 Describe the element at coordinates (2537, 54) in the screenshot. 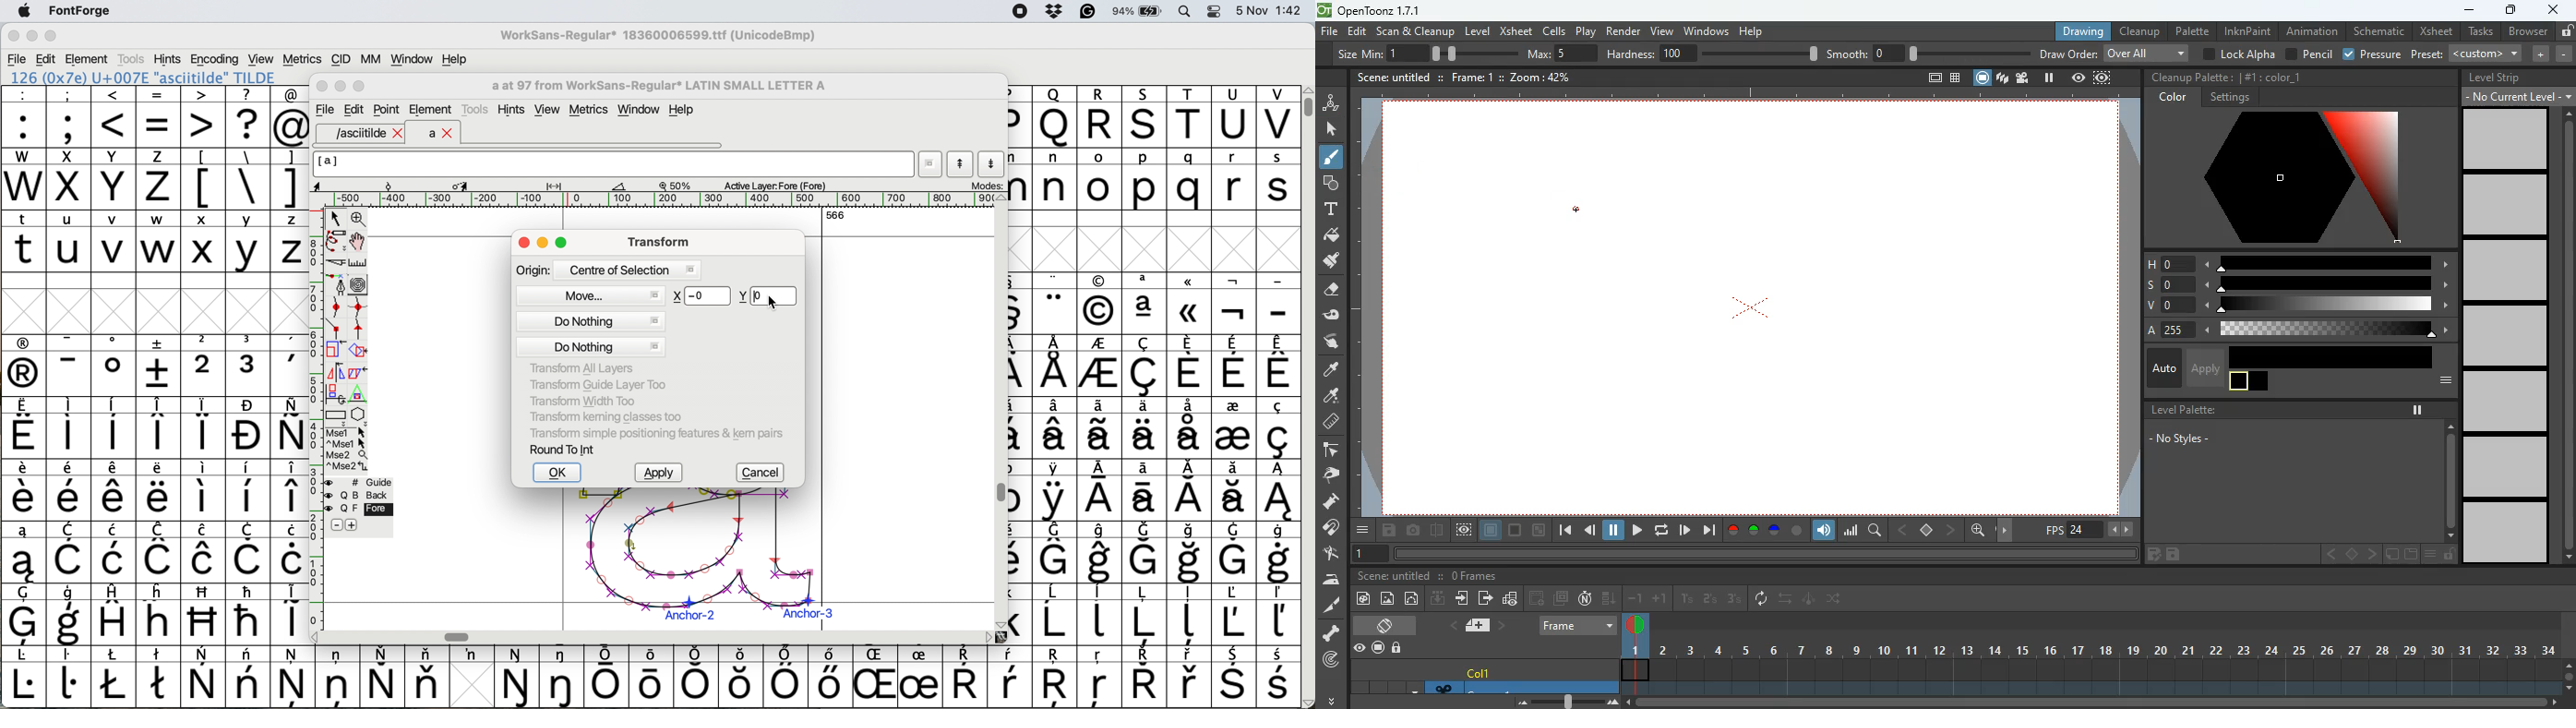

I see `increase` at that location.